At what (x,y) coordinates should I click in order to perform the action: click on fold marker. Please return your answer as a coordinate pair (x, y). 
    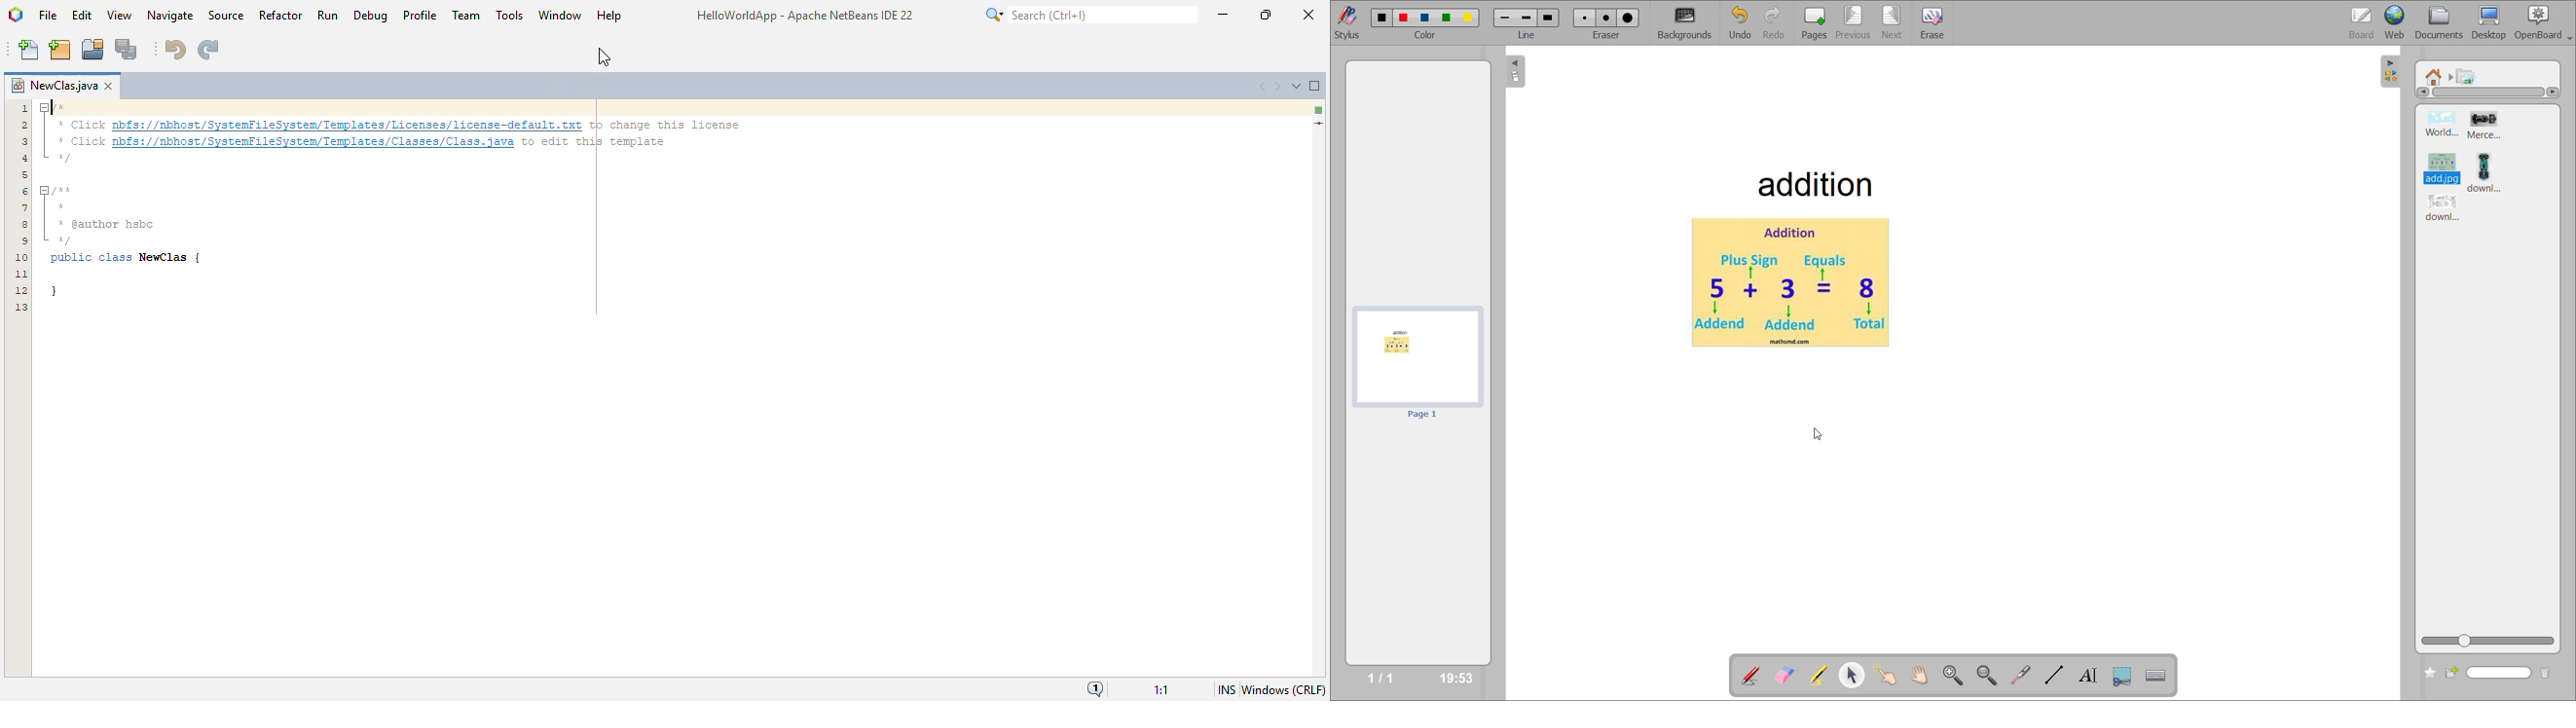
    Looking at the image, I should click on (44, 130).